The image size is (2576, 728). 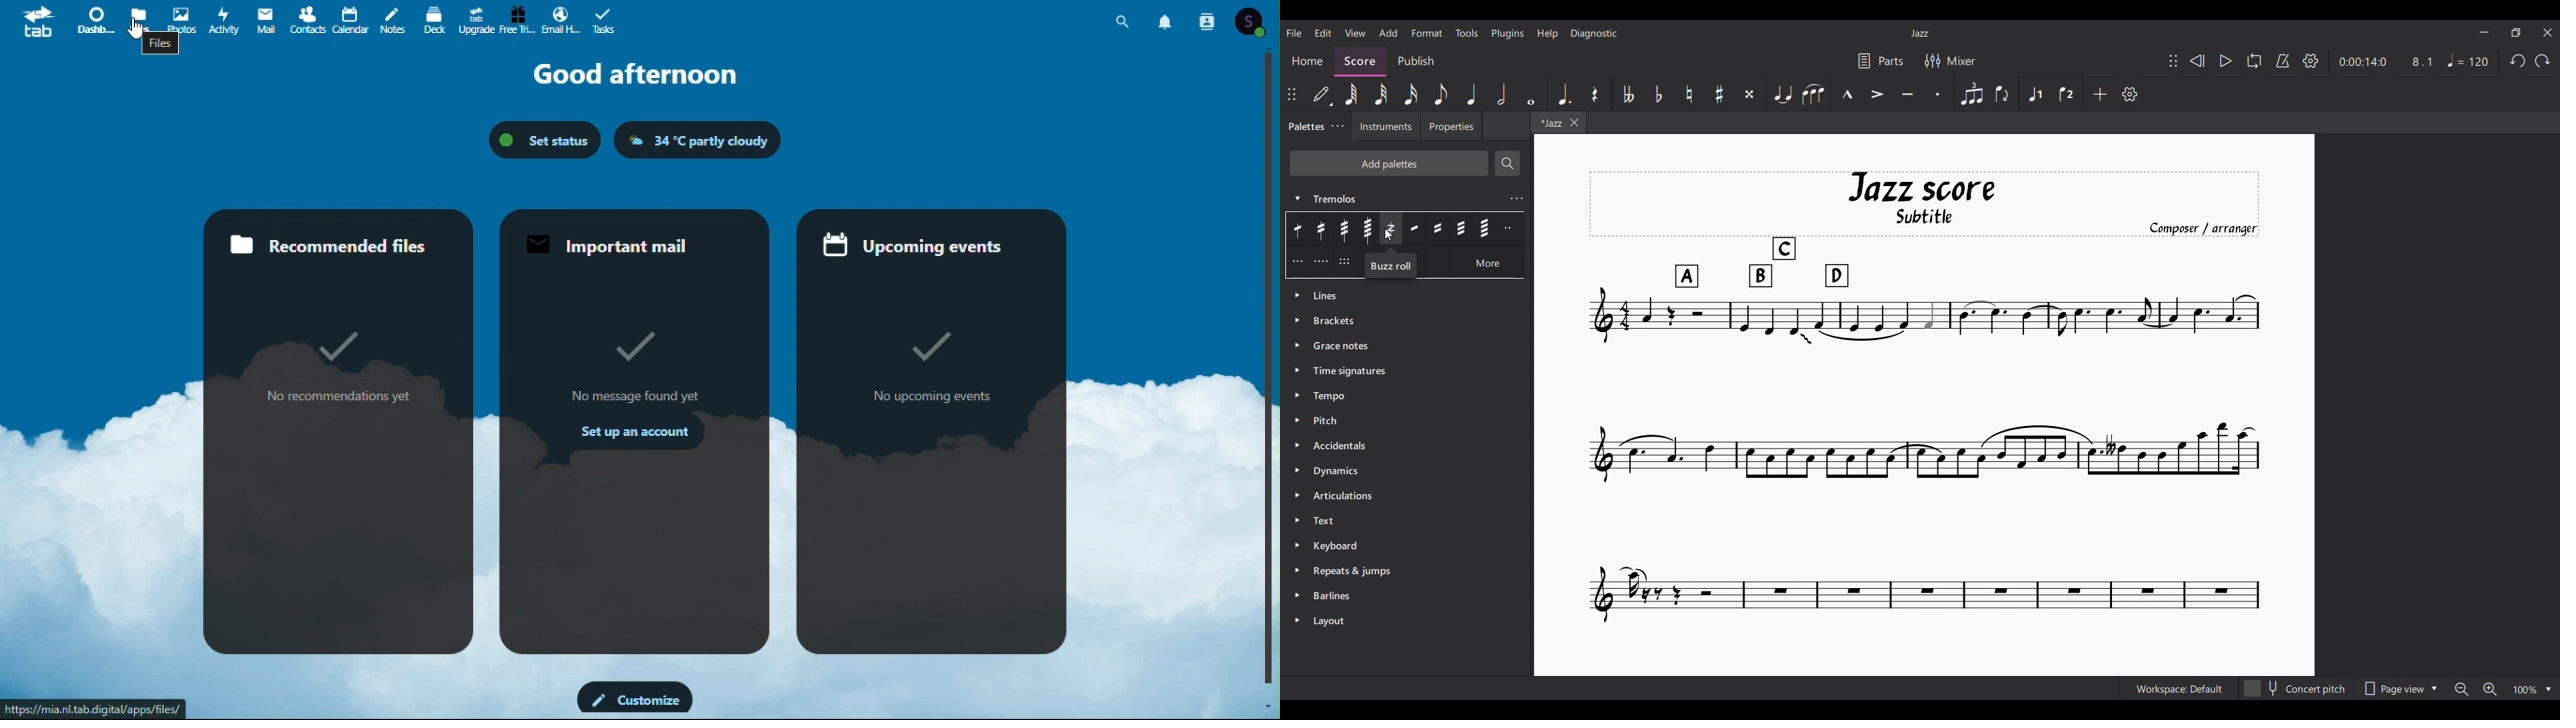 I want to click on Tie, so click(x=1783, y=93).